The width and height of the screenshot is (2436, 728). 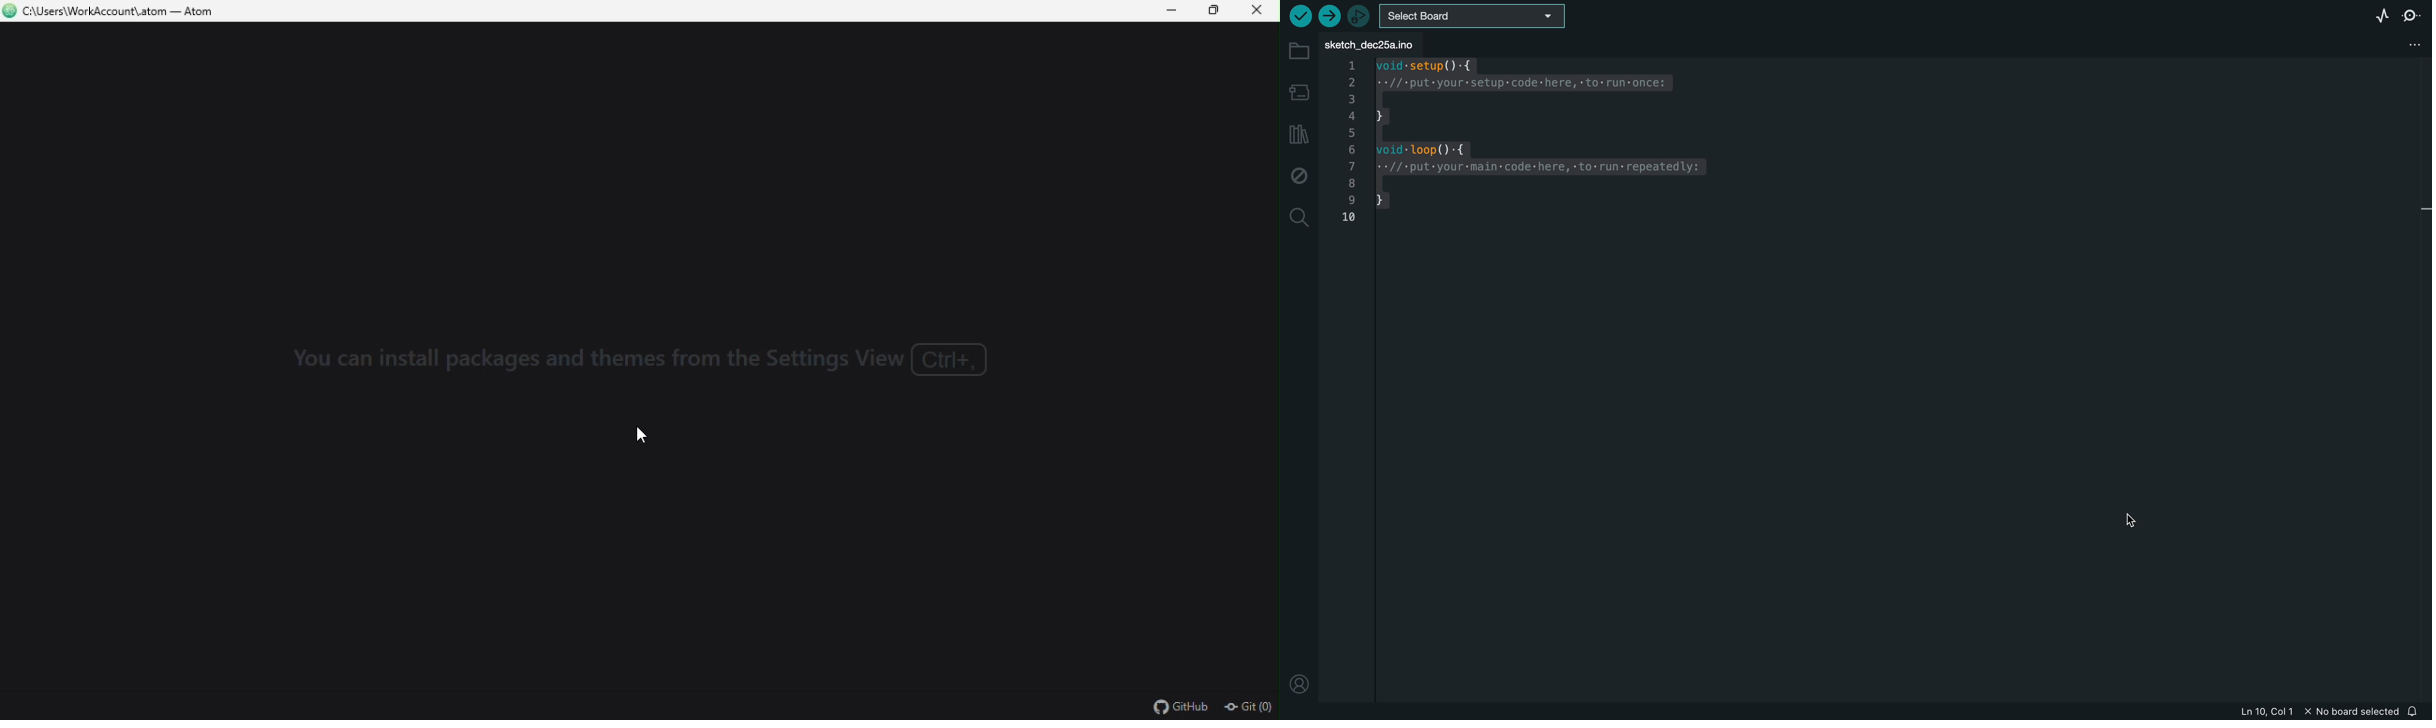 What do you see at coordinates (2381, 14) in the screenshot?
I see `serial  plotter` at bounding box center [2381, 14].